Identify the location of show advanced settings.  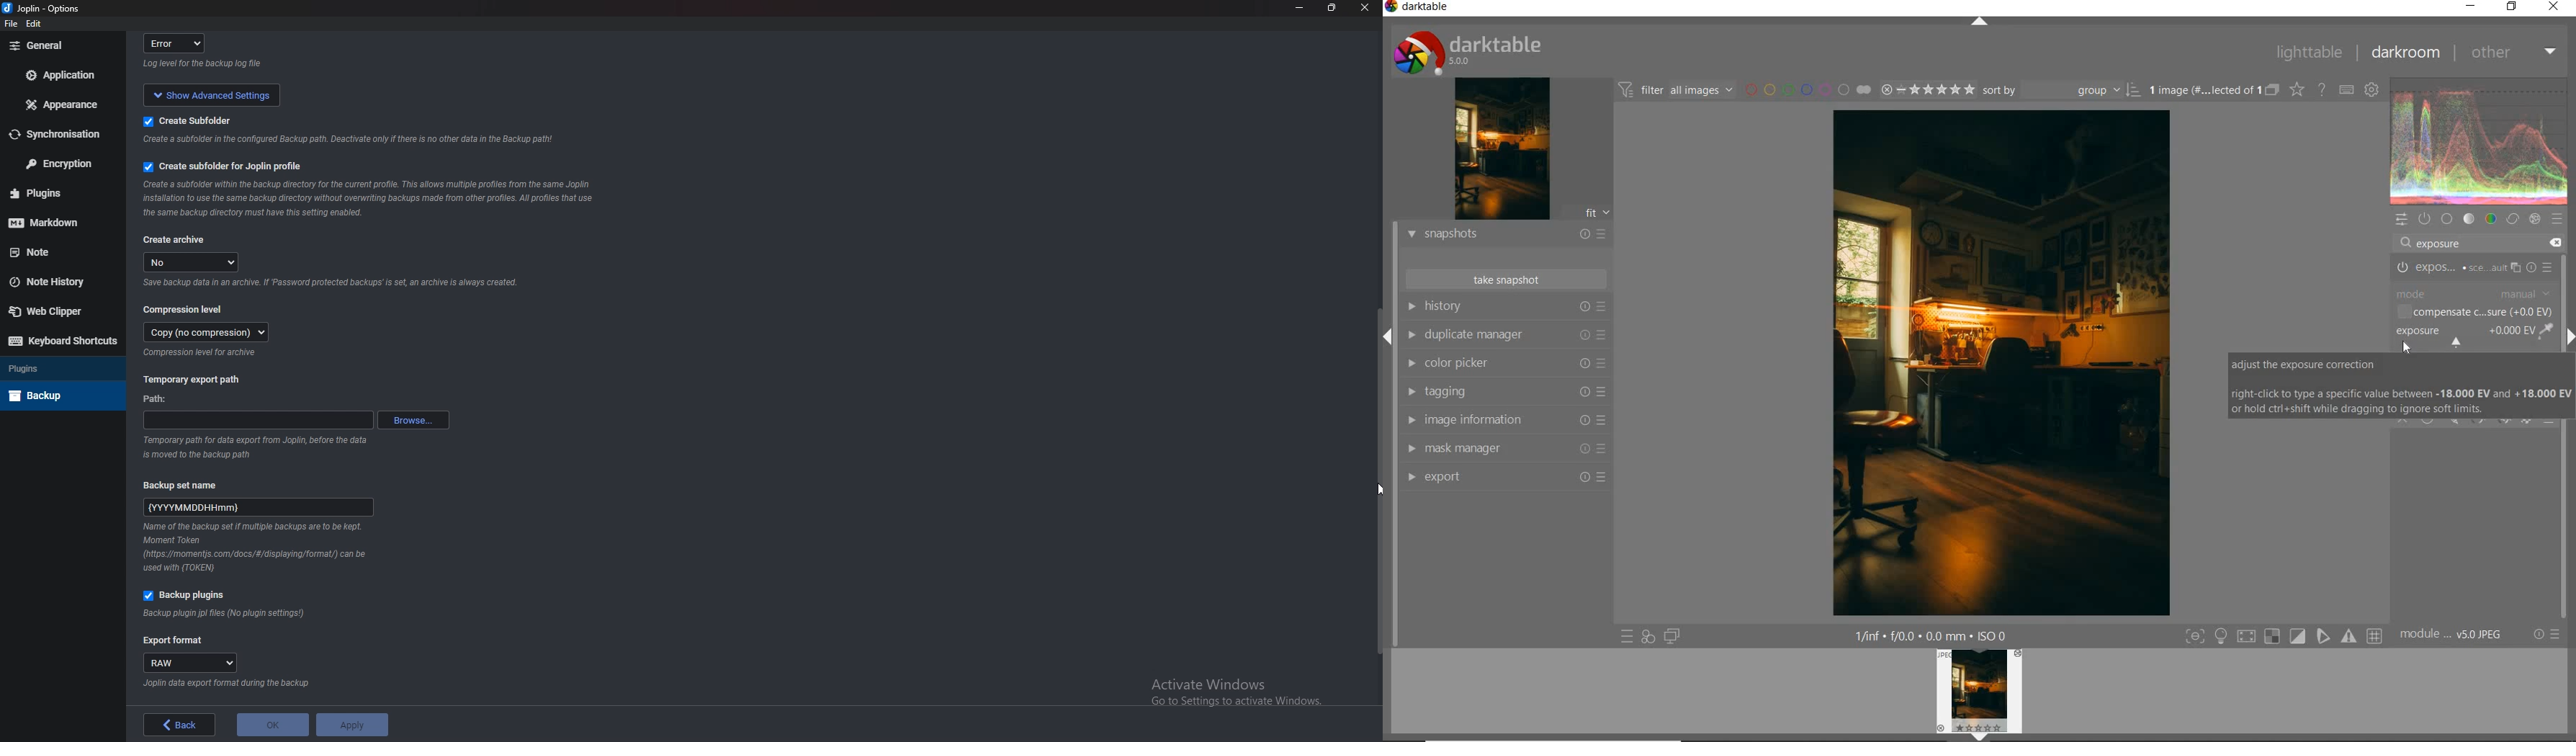
(209, 94).